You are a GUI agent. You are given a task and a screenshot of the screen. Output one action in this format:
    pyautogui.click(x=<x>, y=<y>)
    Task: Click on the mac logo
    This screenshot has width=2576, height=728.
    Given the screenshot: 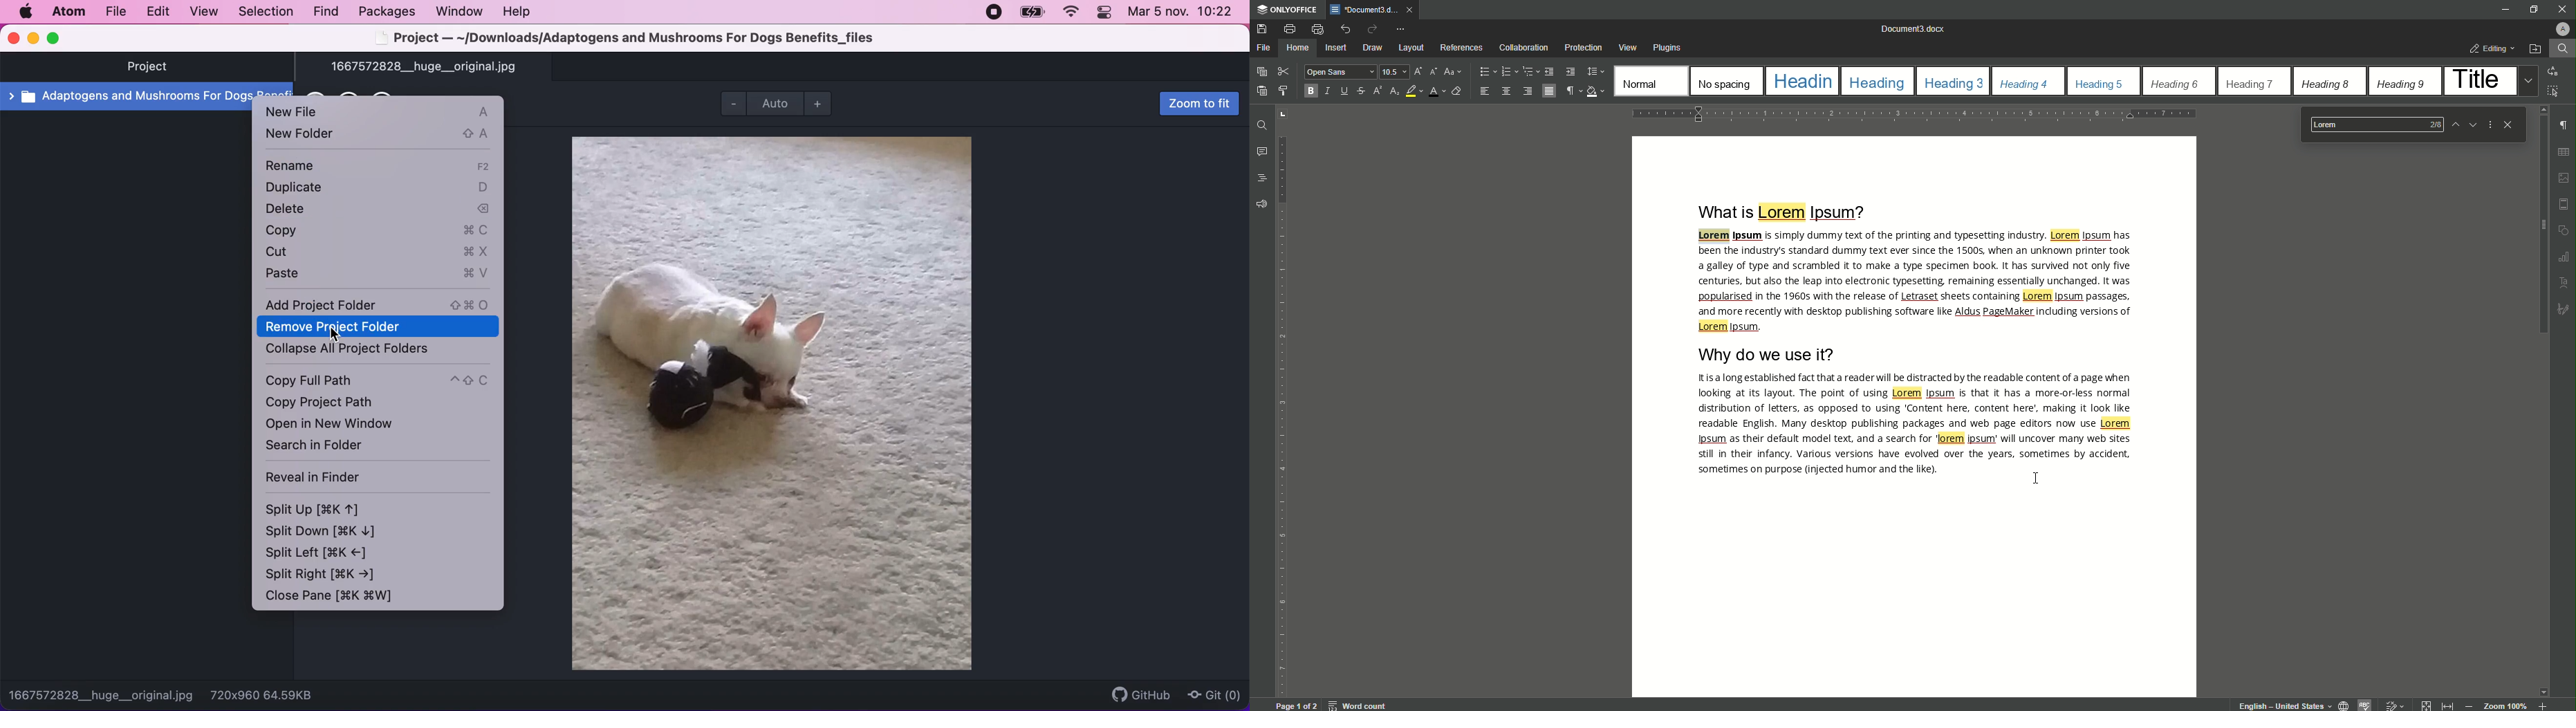 What is the action you would take?
    pyautogui.click(x=25, y=11)
    